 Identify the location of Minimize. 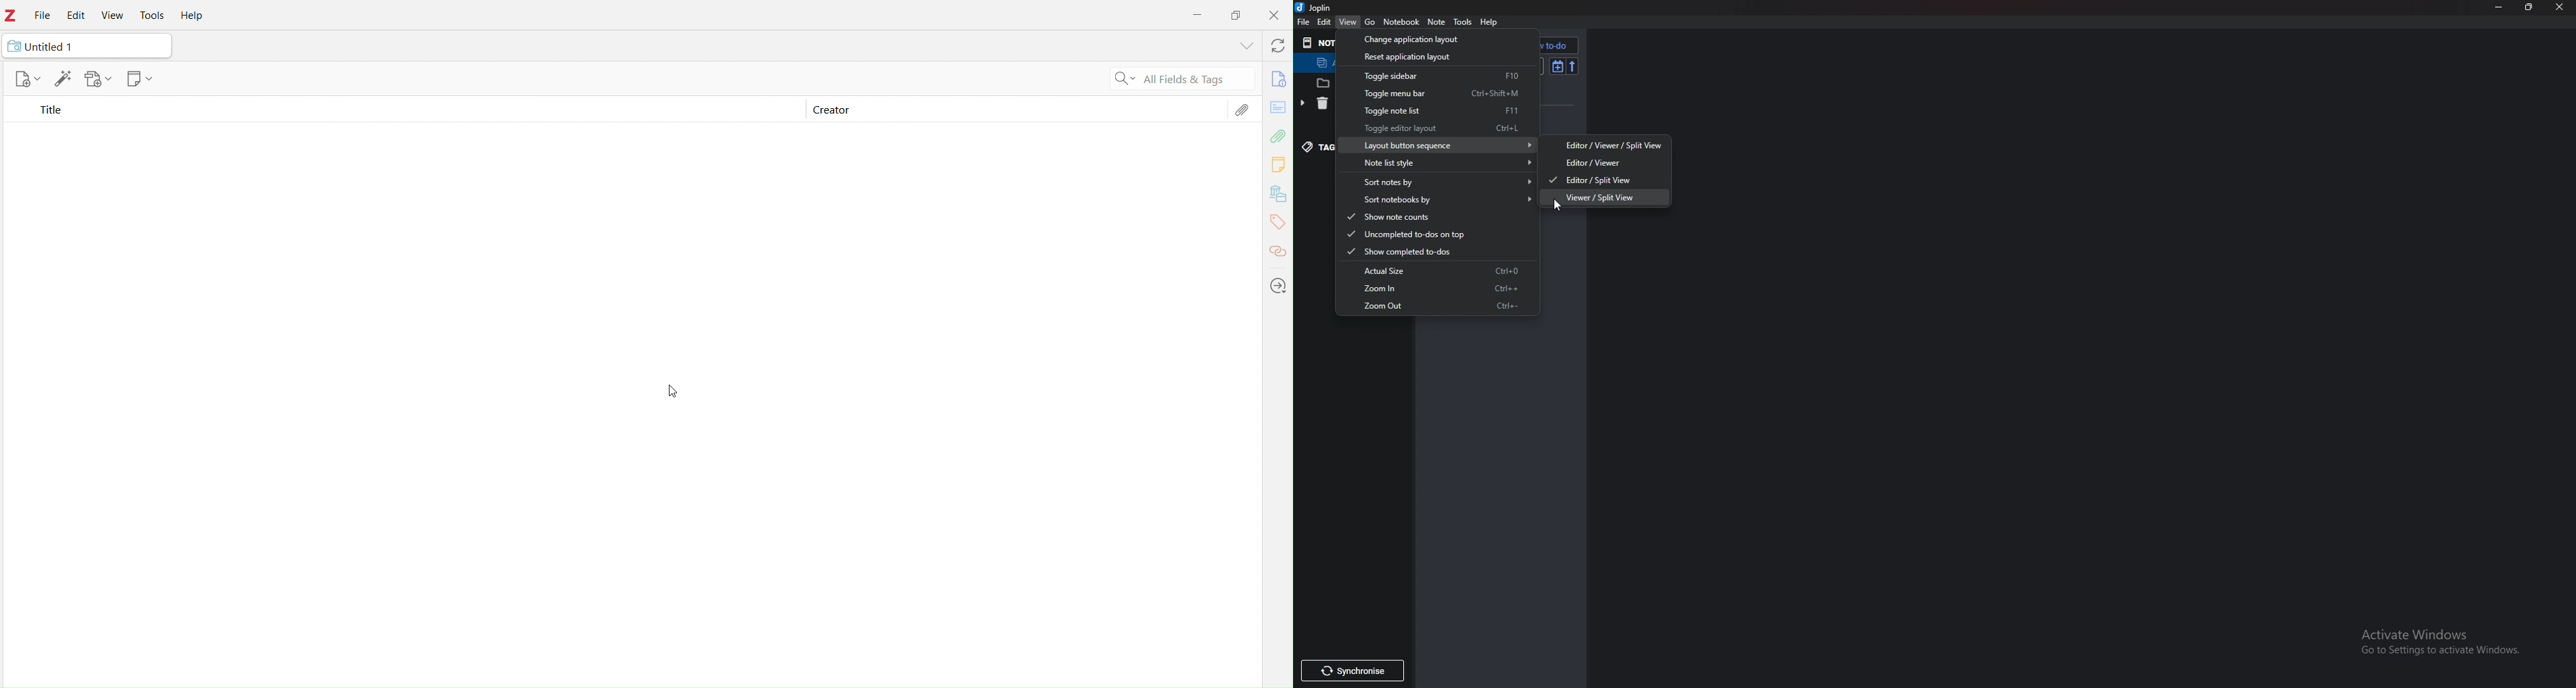
(2500, 7).